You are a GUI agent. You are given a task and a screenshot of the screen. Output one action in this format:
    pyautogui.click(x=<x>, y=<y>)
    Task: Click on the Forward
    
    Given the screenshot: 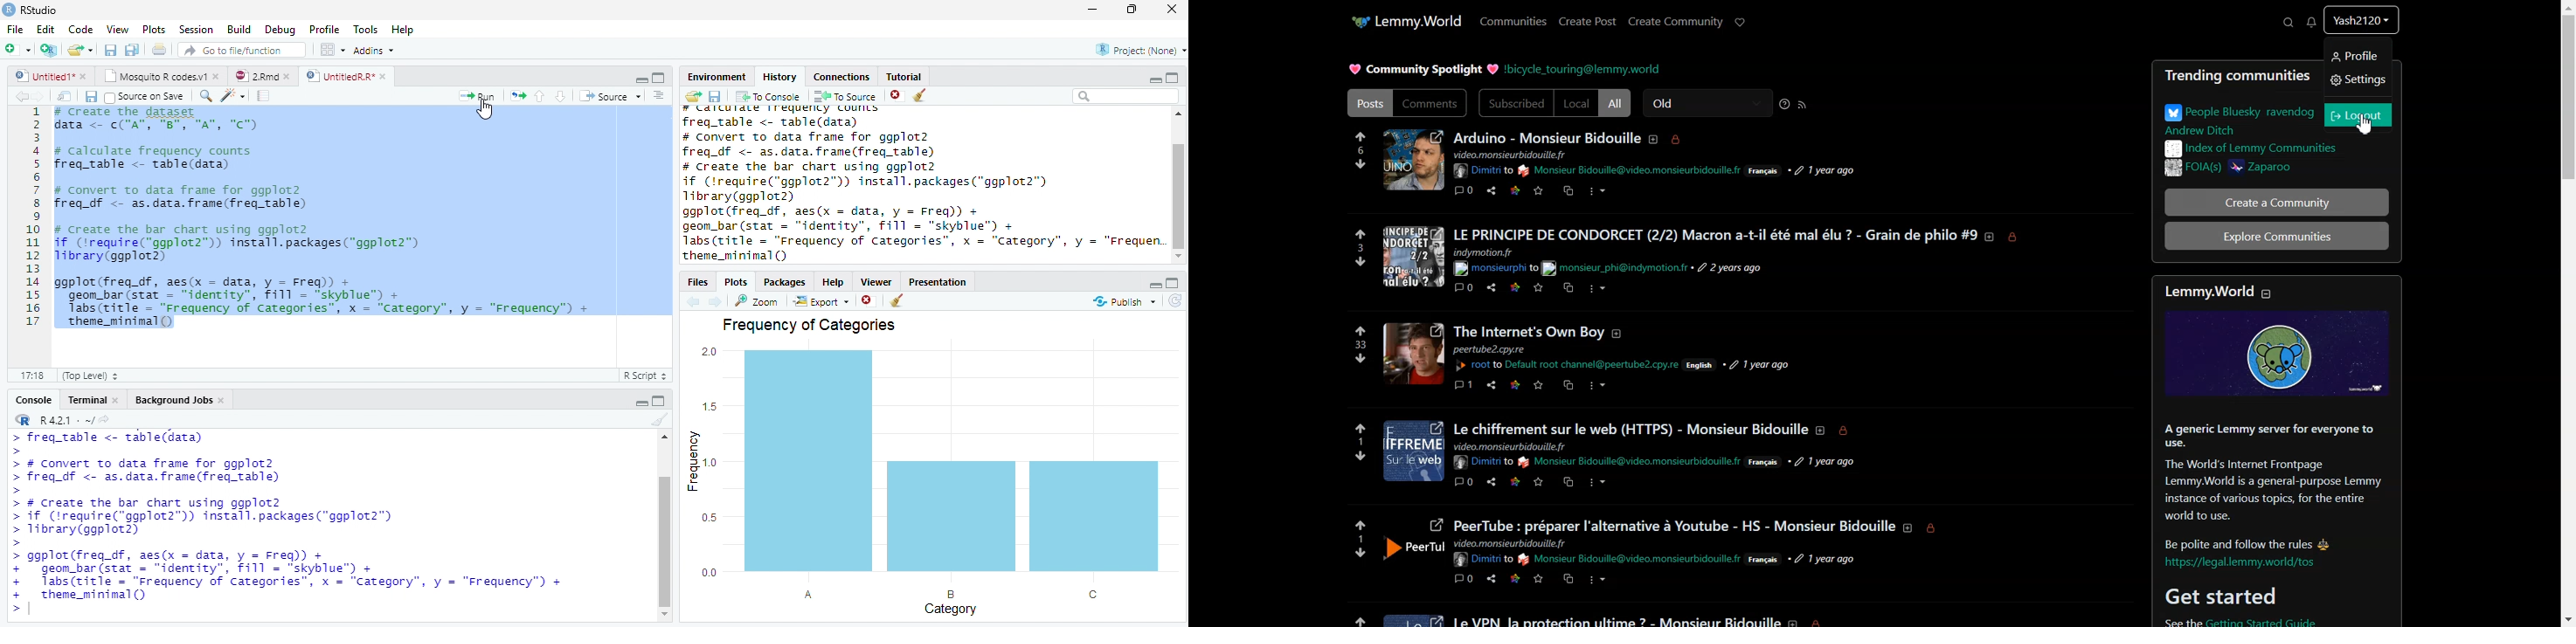 What is the action you would take?
    pyautogui.click(x=44, y=96)
    